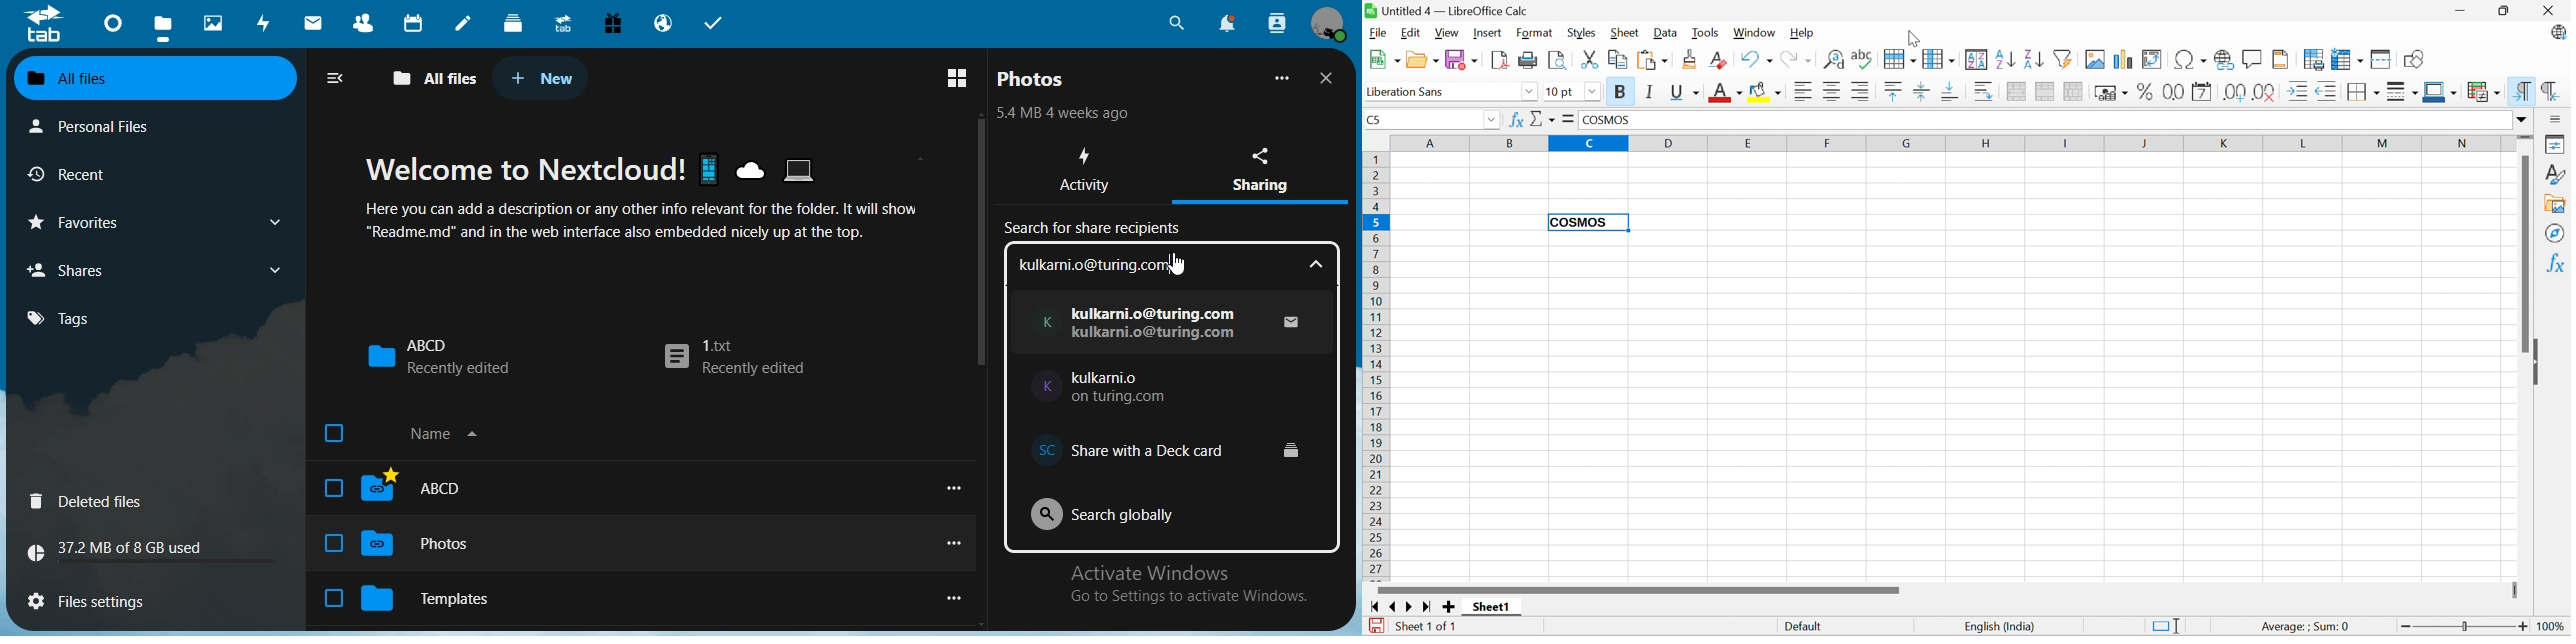  What do you see at coordinates (1725, 92) in the screenshot?
I see `Font Color` at bounding box center [1725, 92].